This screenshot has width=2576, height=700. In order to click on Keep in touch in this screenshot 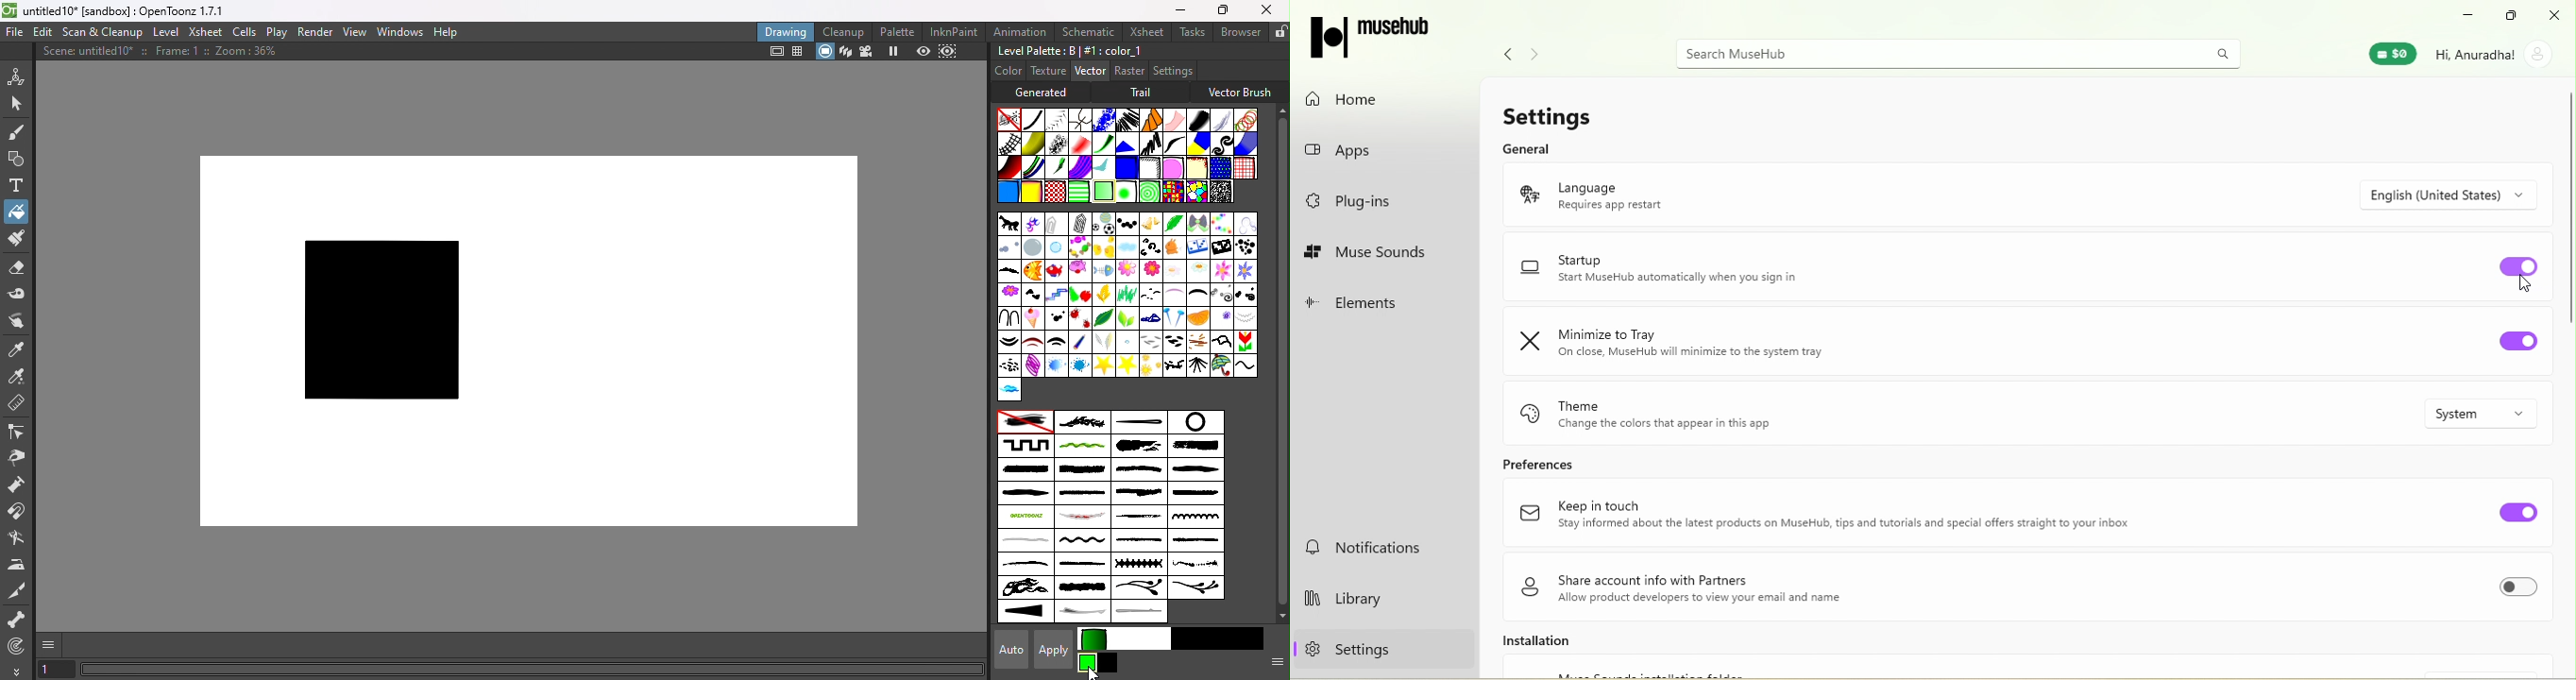, I will do `click(1828, 517)`.